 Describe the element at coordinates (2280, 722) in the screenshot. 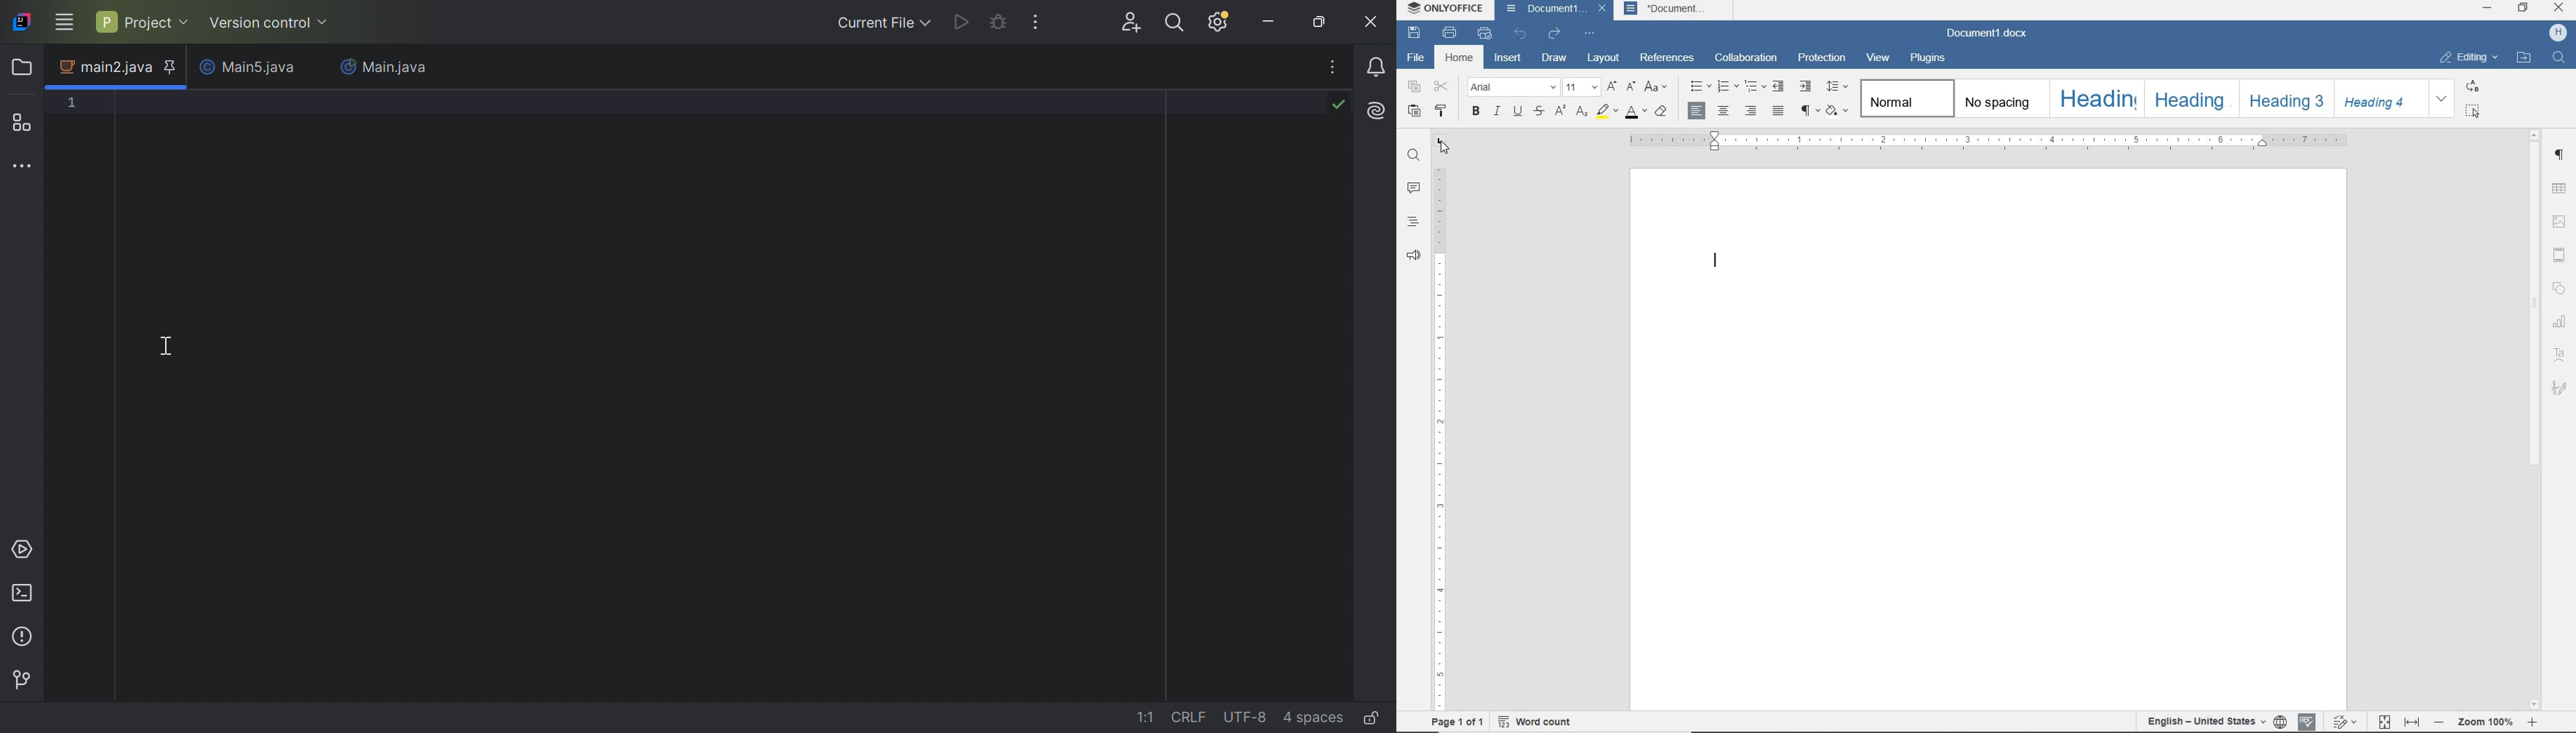

I see `SET DOCUMENT LANGUAGE` at that location.